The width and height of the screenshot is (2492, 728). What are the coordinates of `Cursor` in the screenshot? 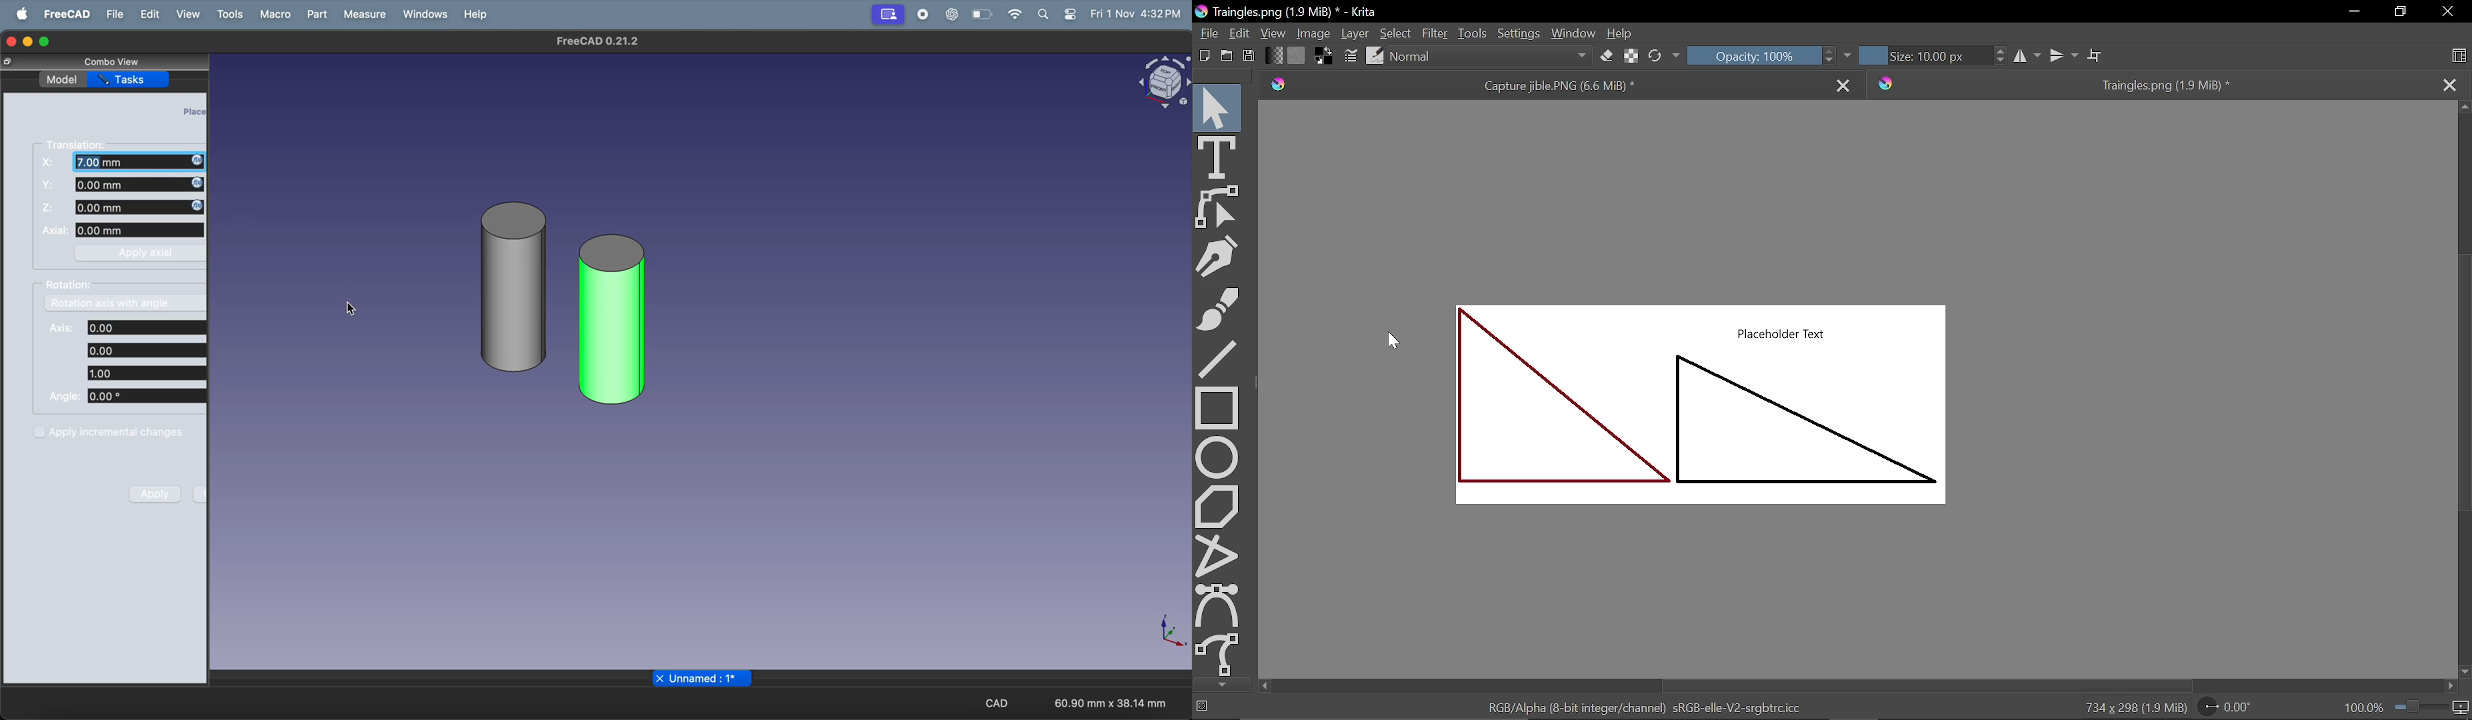 It's located at (1402, 342).